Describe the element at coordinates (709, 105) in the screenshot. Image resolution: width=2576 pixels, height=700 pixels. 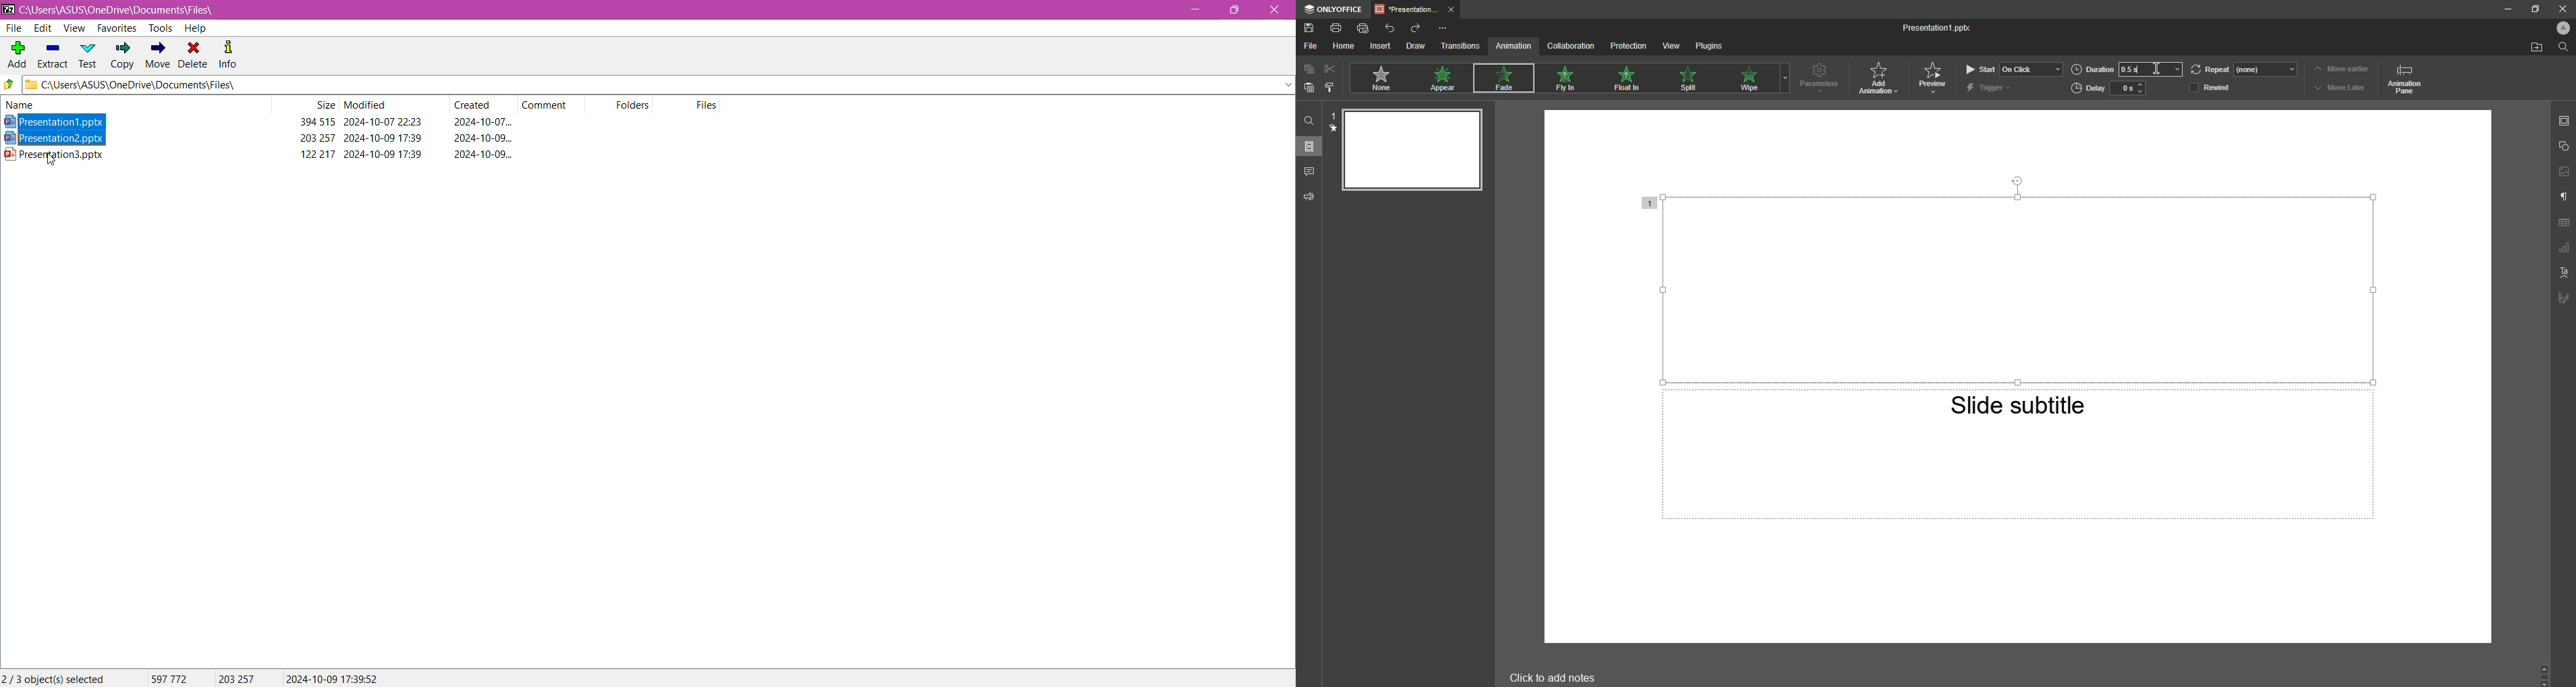
I see `Files` at that location.